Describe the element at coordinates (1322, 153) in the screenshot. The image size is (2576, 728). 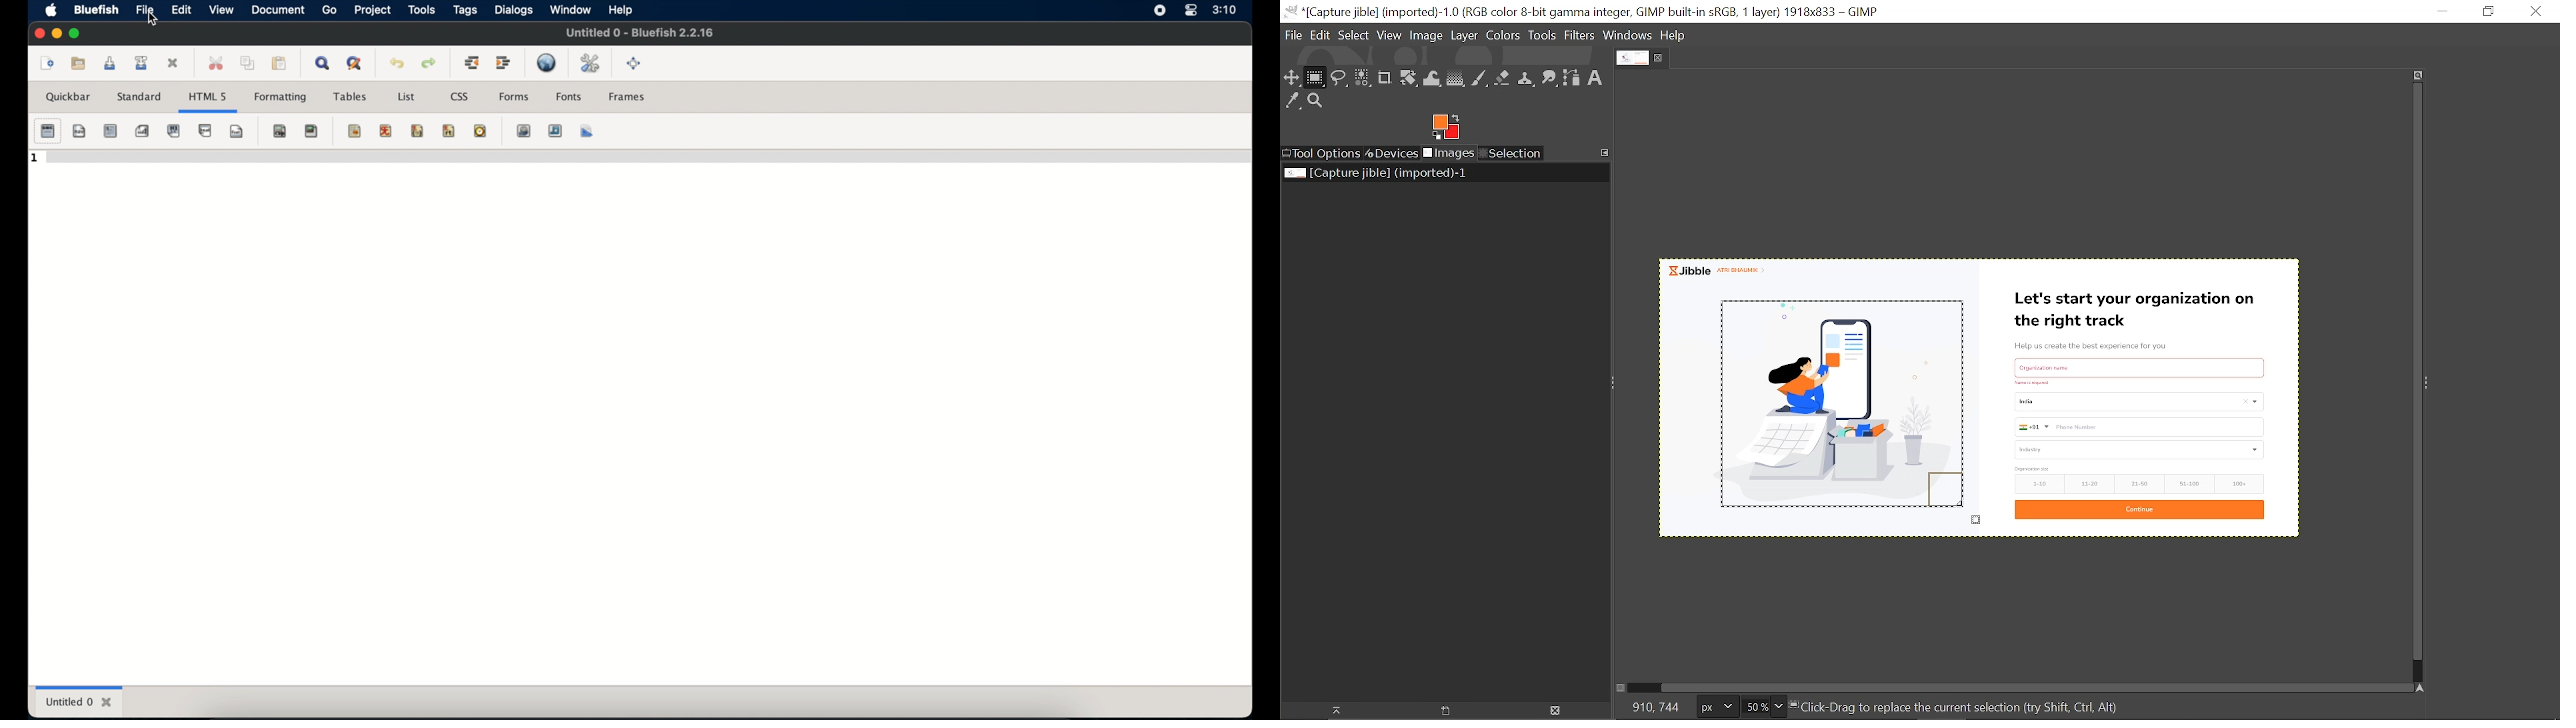
I see `Tool options` at that location.